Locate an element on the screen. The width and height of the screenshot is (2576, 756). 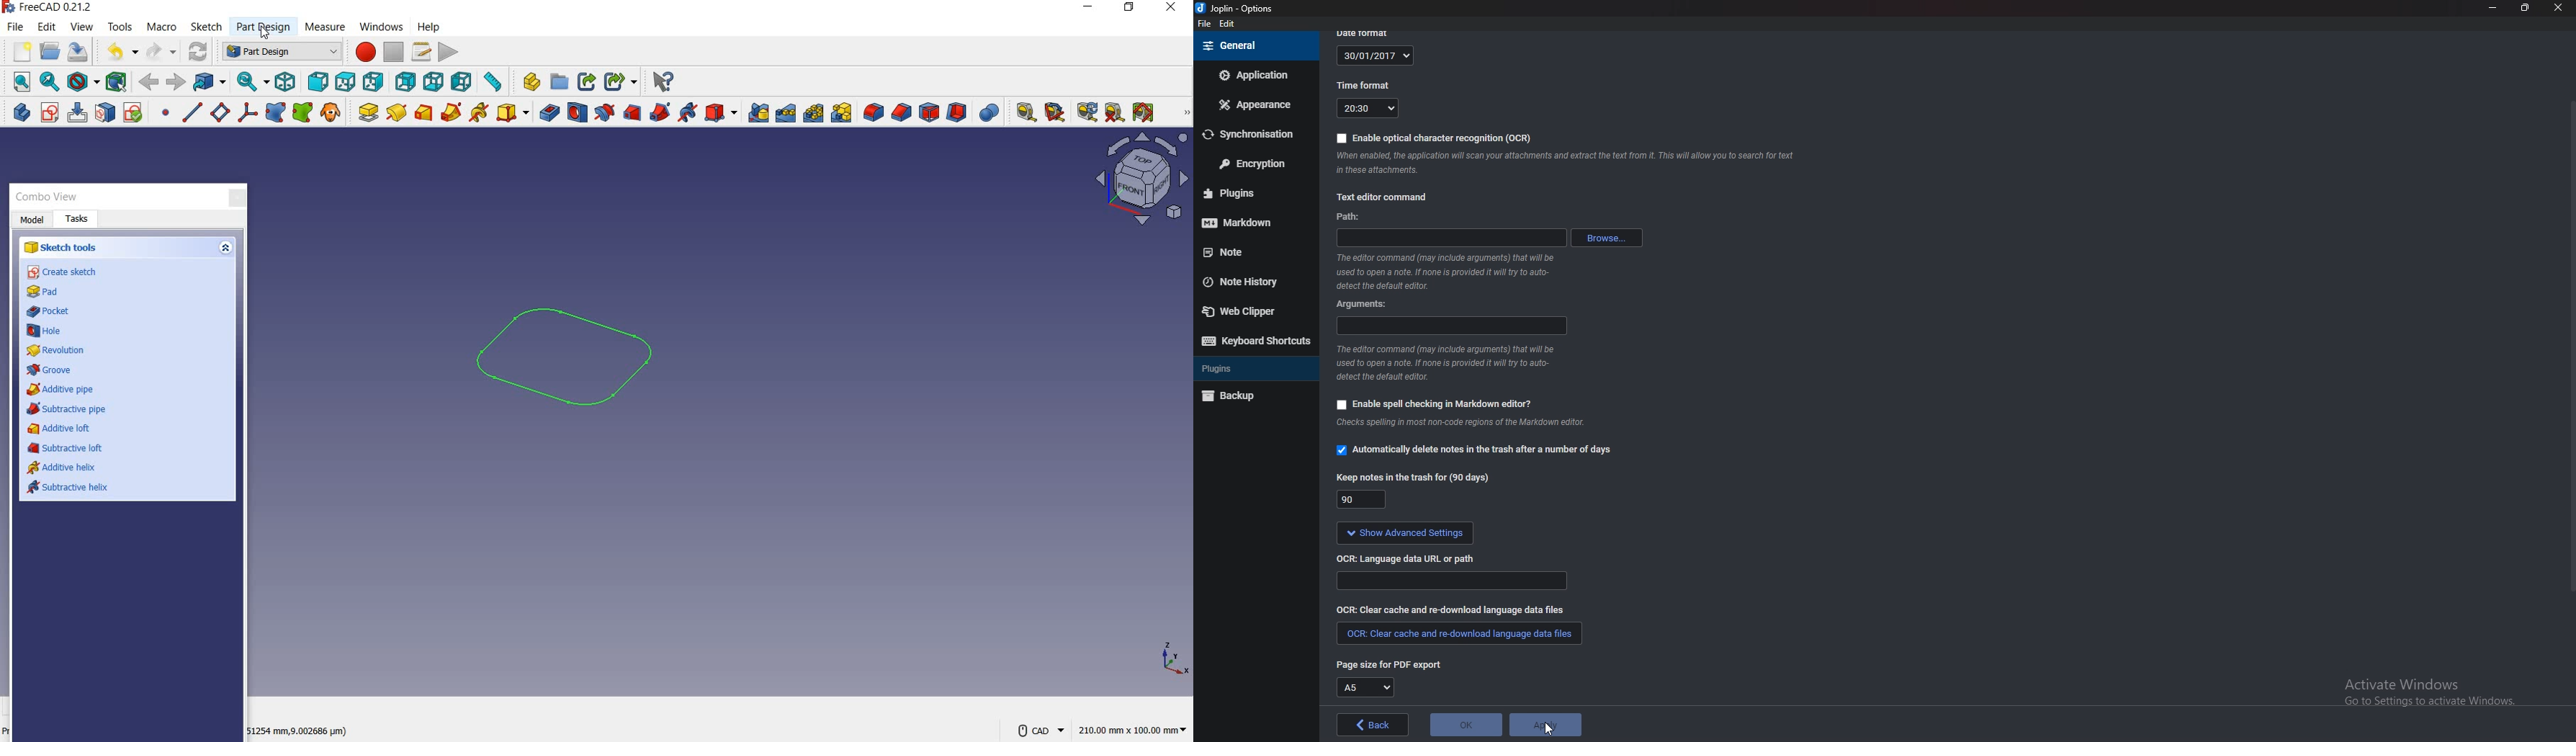
Synchronization is located at coordinates (1250, 133).